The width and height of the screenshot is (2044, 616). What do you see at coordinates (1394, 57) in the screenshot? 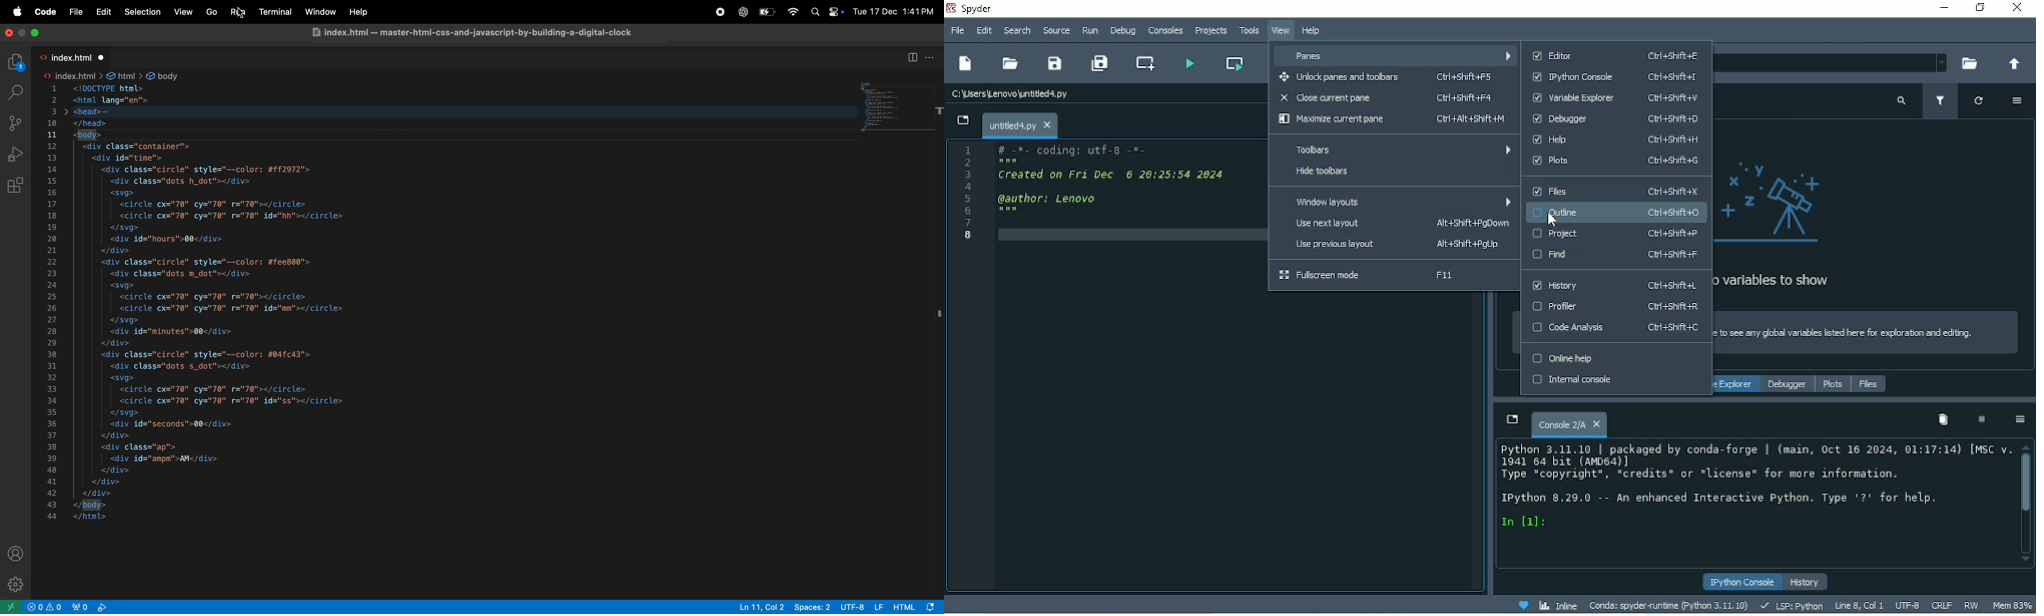
I see `Panes` at bounding box center [1394, 57].